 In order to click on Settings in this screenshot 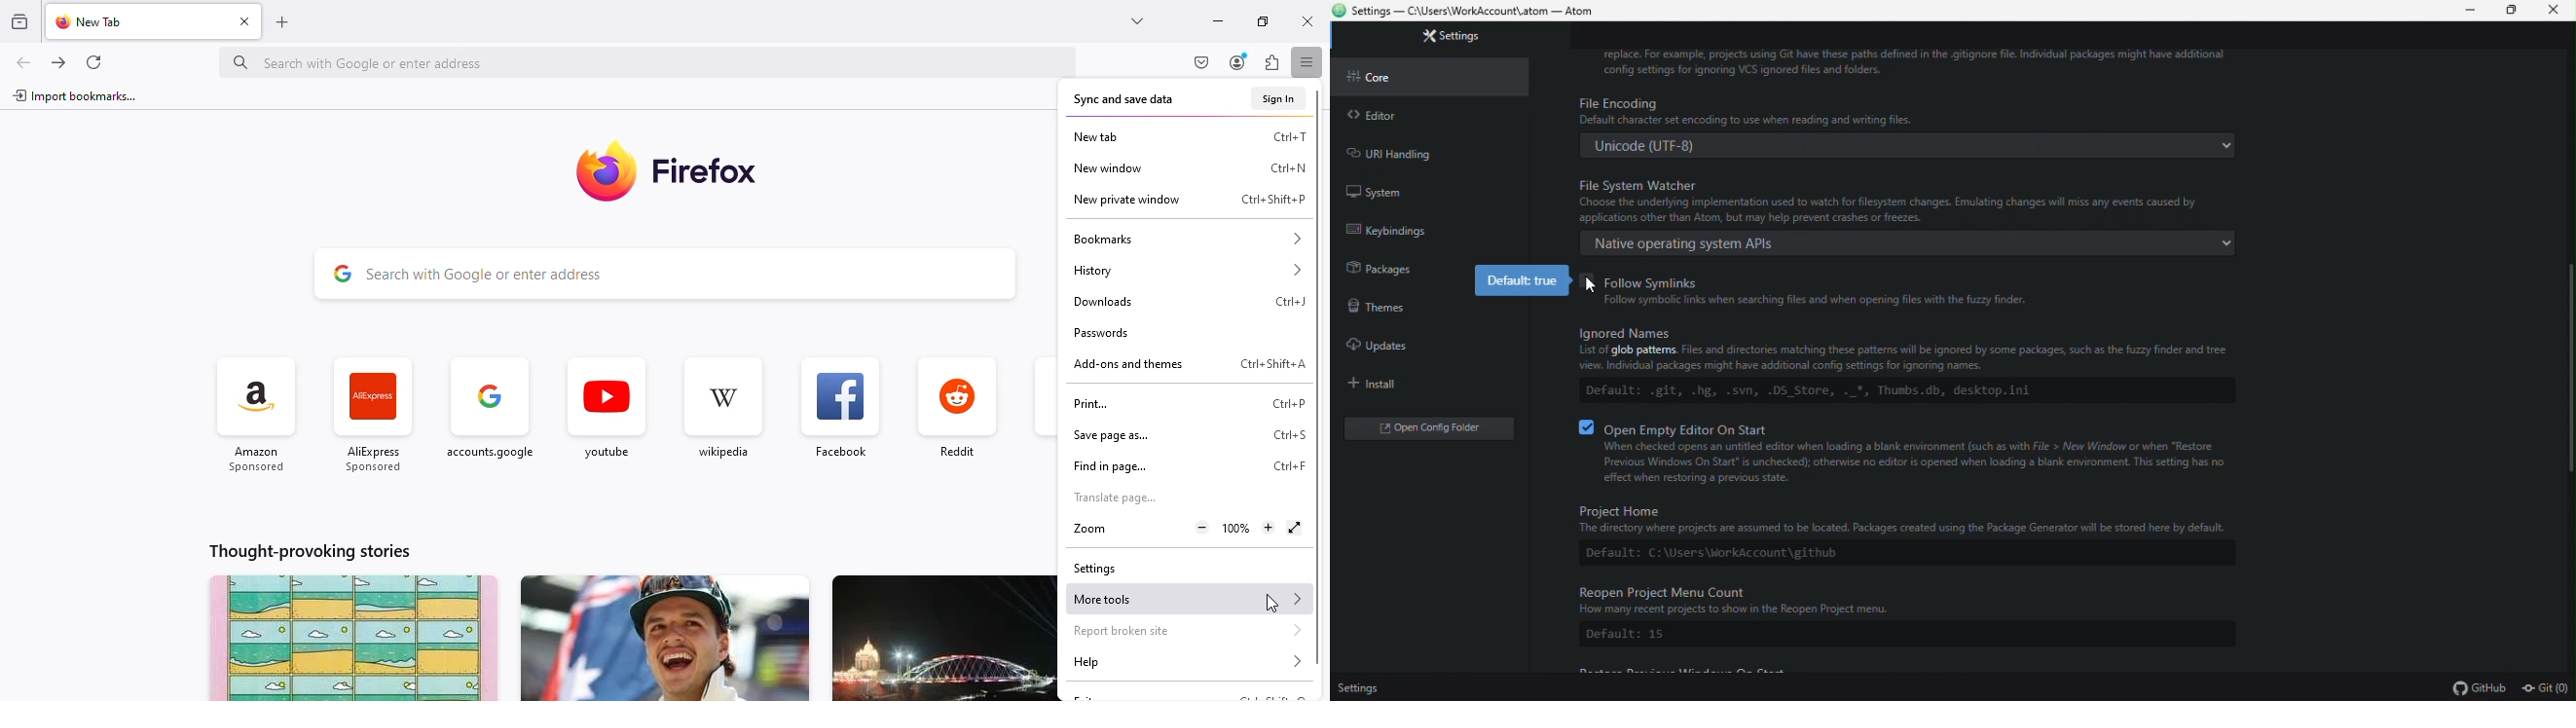, I will do `click(1366, 687)`.